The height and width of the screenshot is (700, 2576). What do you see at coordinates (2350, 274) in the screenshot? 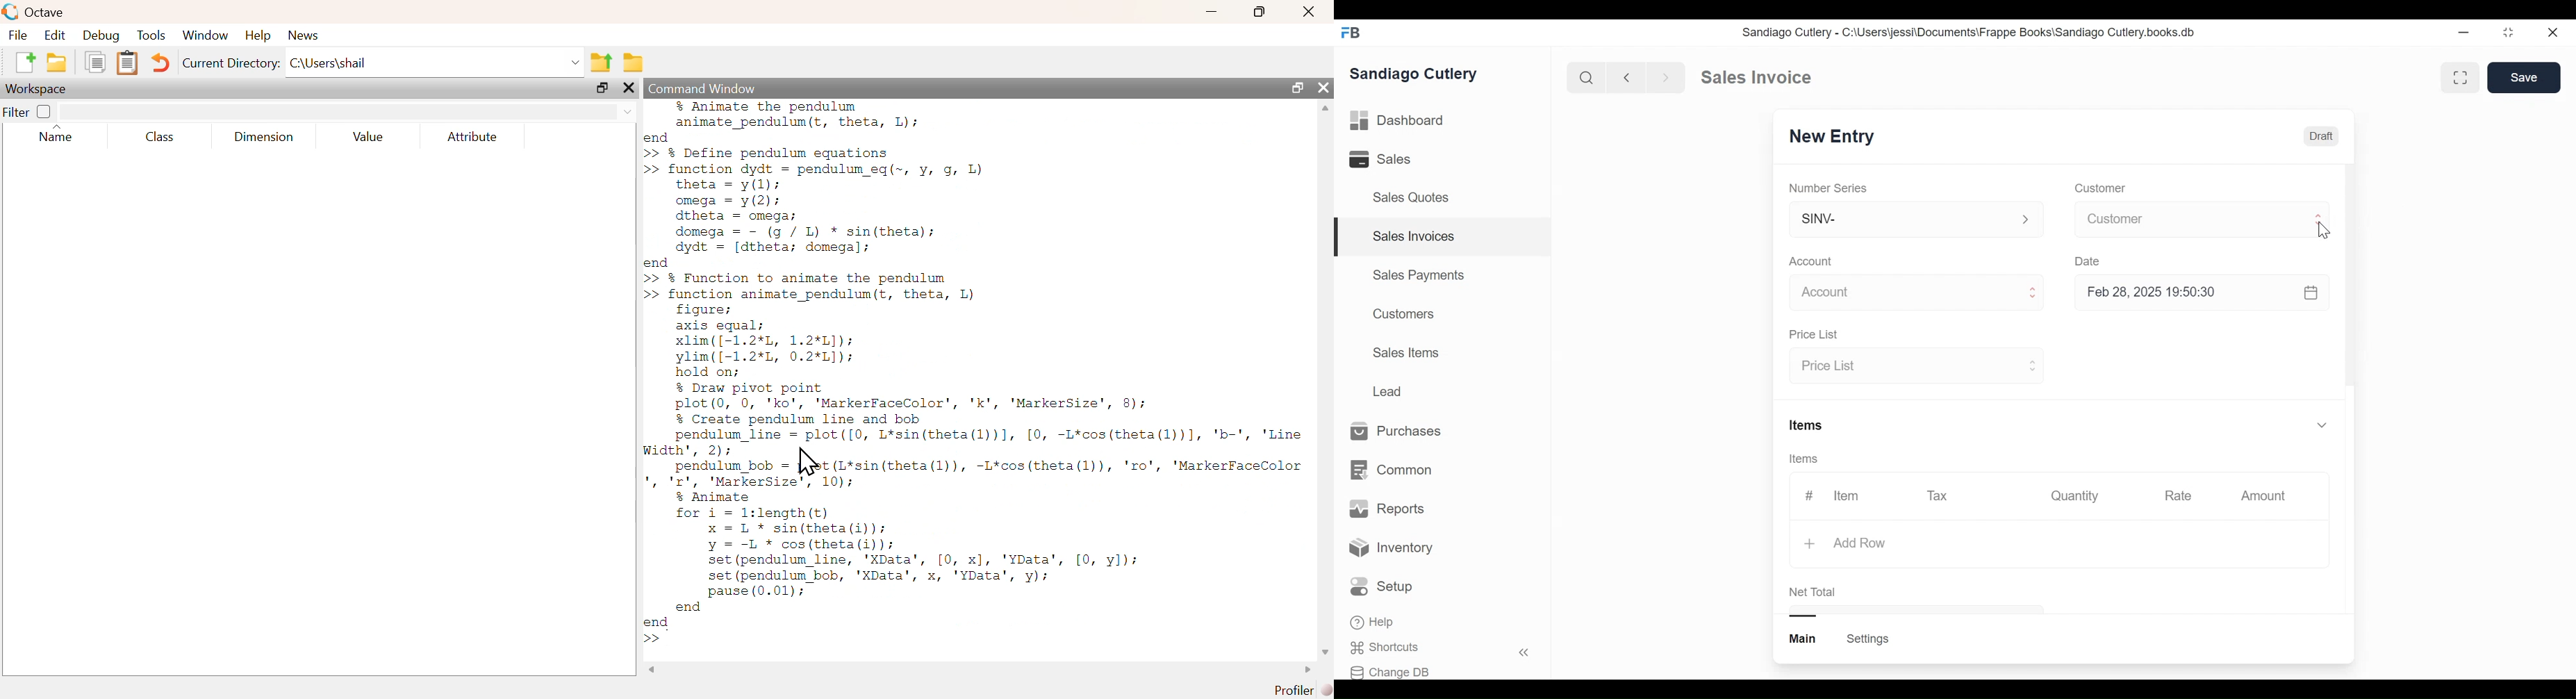
I see `scrollbar` at bounding box center [2350, 274].